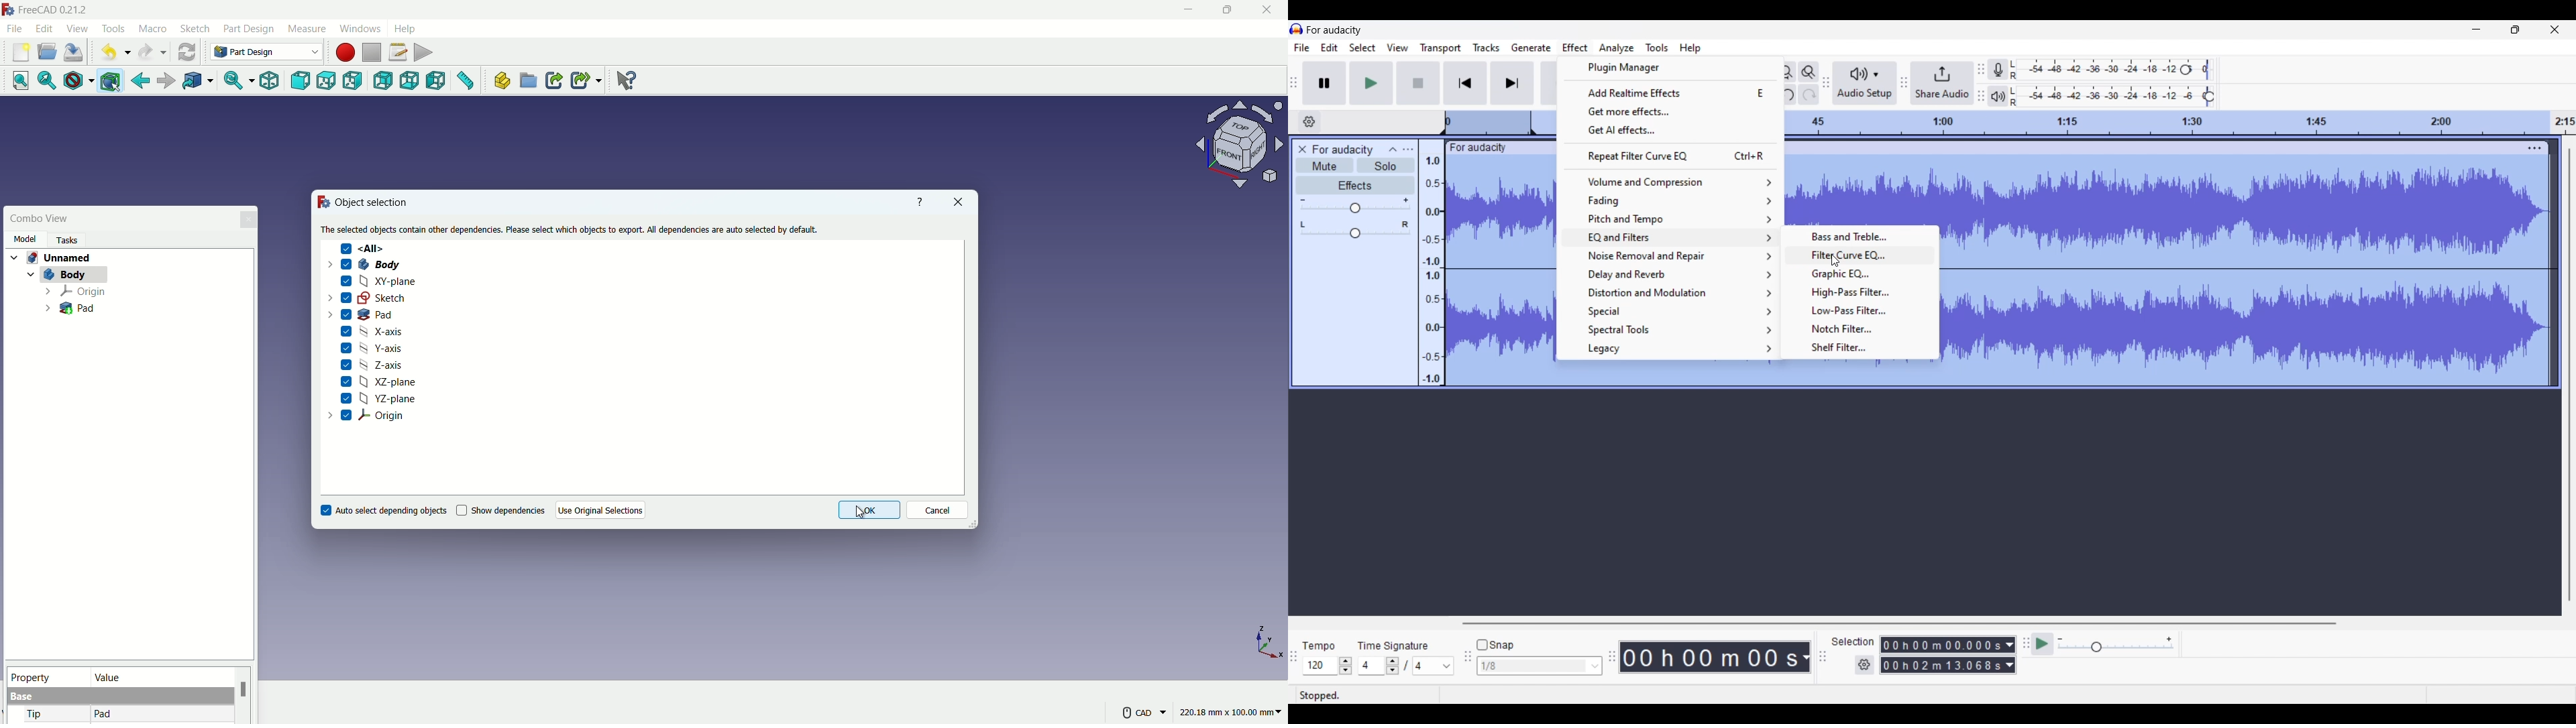 This screenshot has height=728, width=2576. What do you see at coordinates (1670, 68) in the screenshot?
I see `Plugin manager` at bounding box center [1670, 68].